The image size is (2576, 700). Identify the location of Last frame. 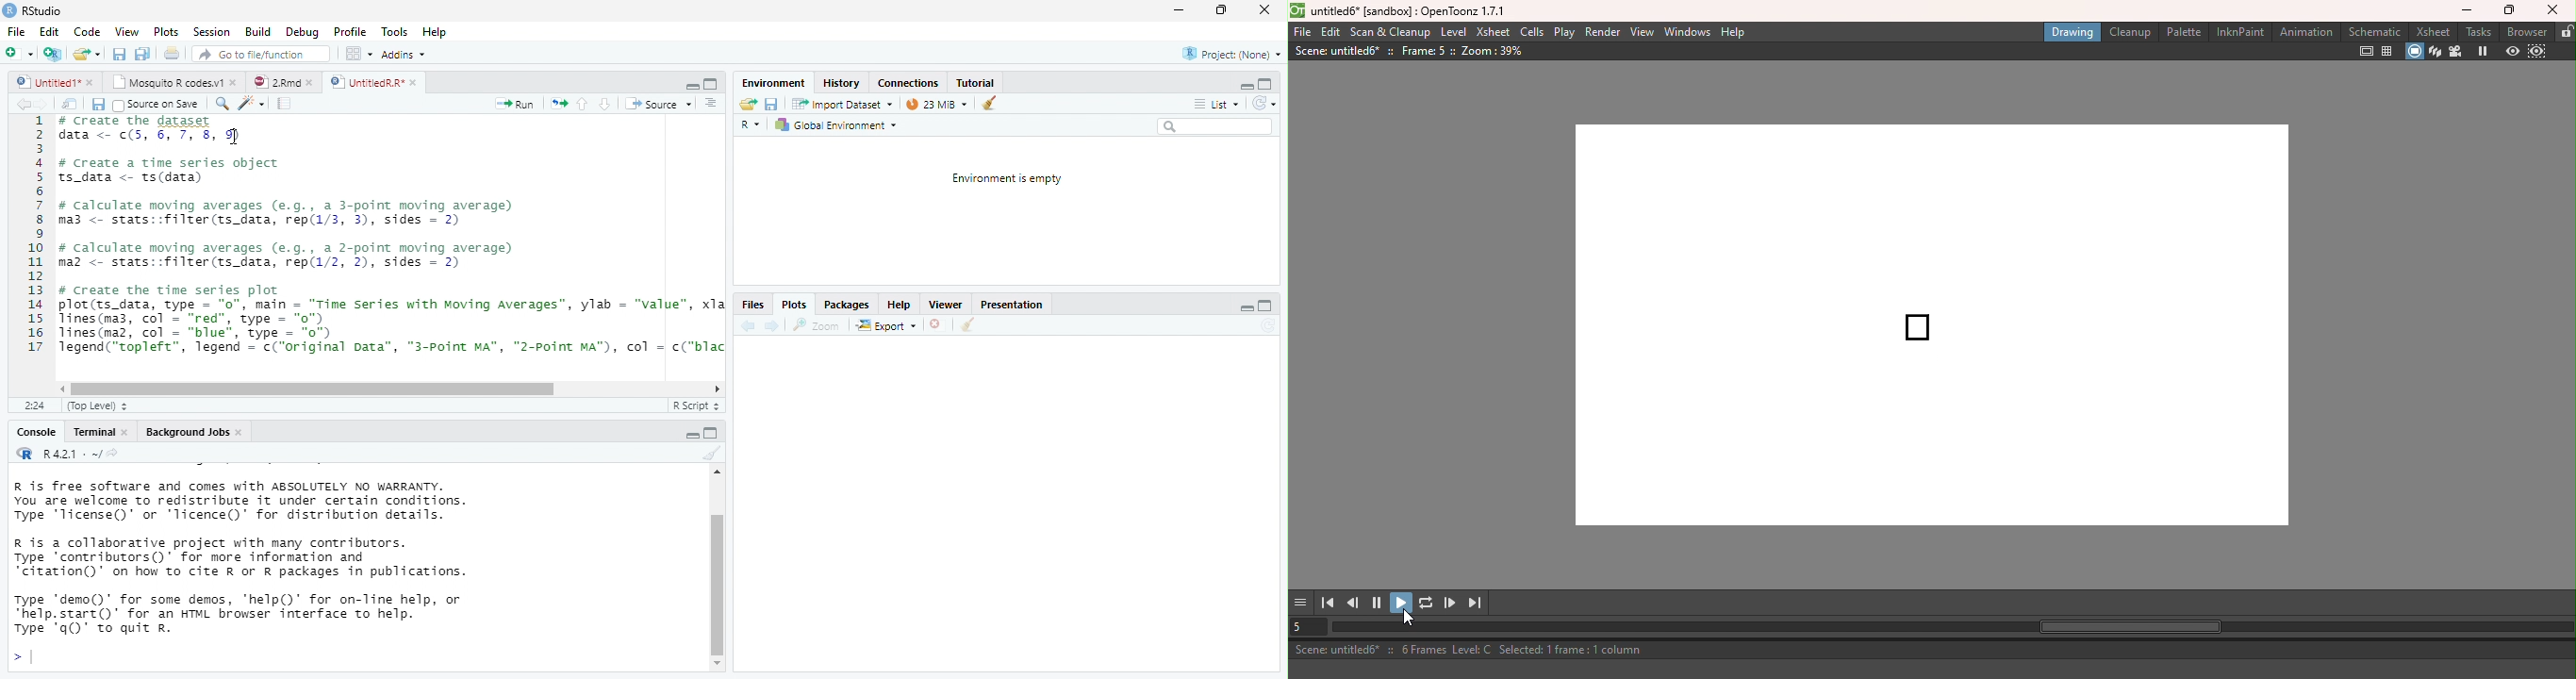
(1479, 604).